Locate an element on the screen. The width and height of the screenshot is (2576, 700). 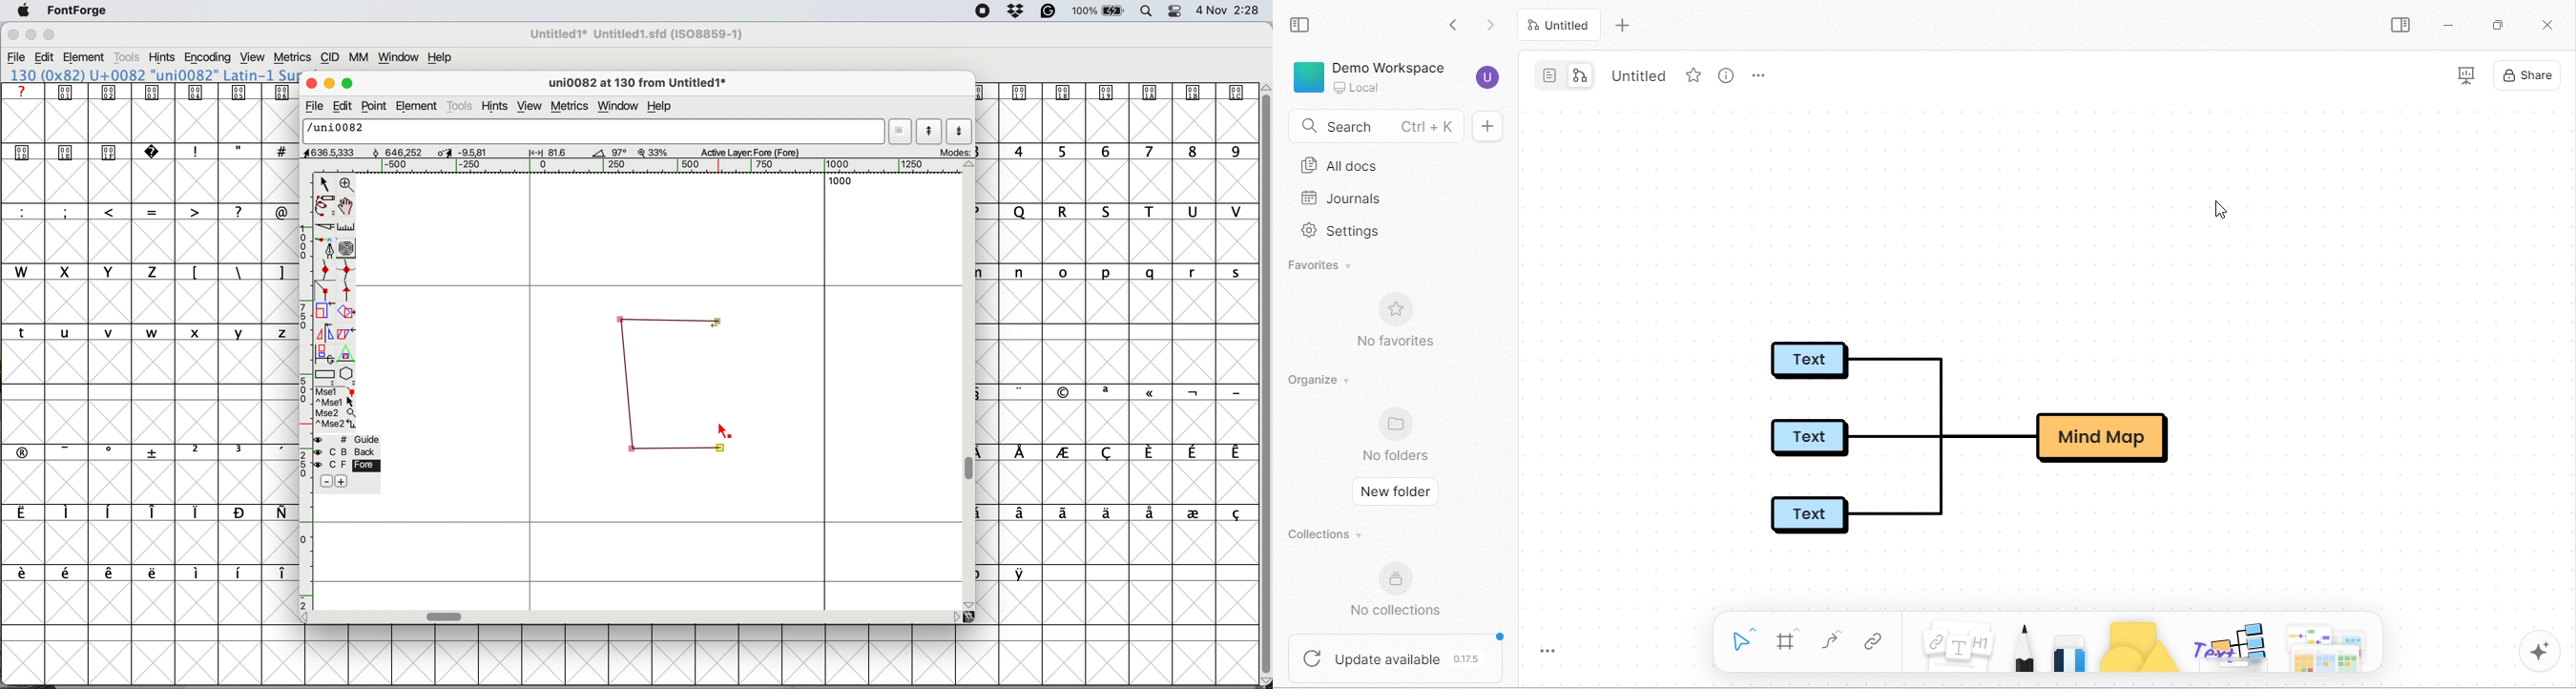
show previous letter is located at coordinates (931, 131).